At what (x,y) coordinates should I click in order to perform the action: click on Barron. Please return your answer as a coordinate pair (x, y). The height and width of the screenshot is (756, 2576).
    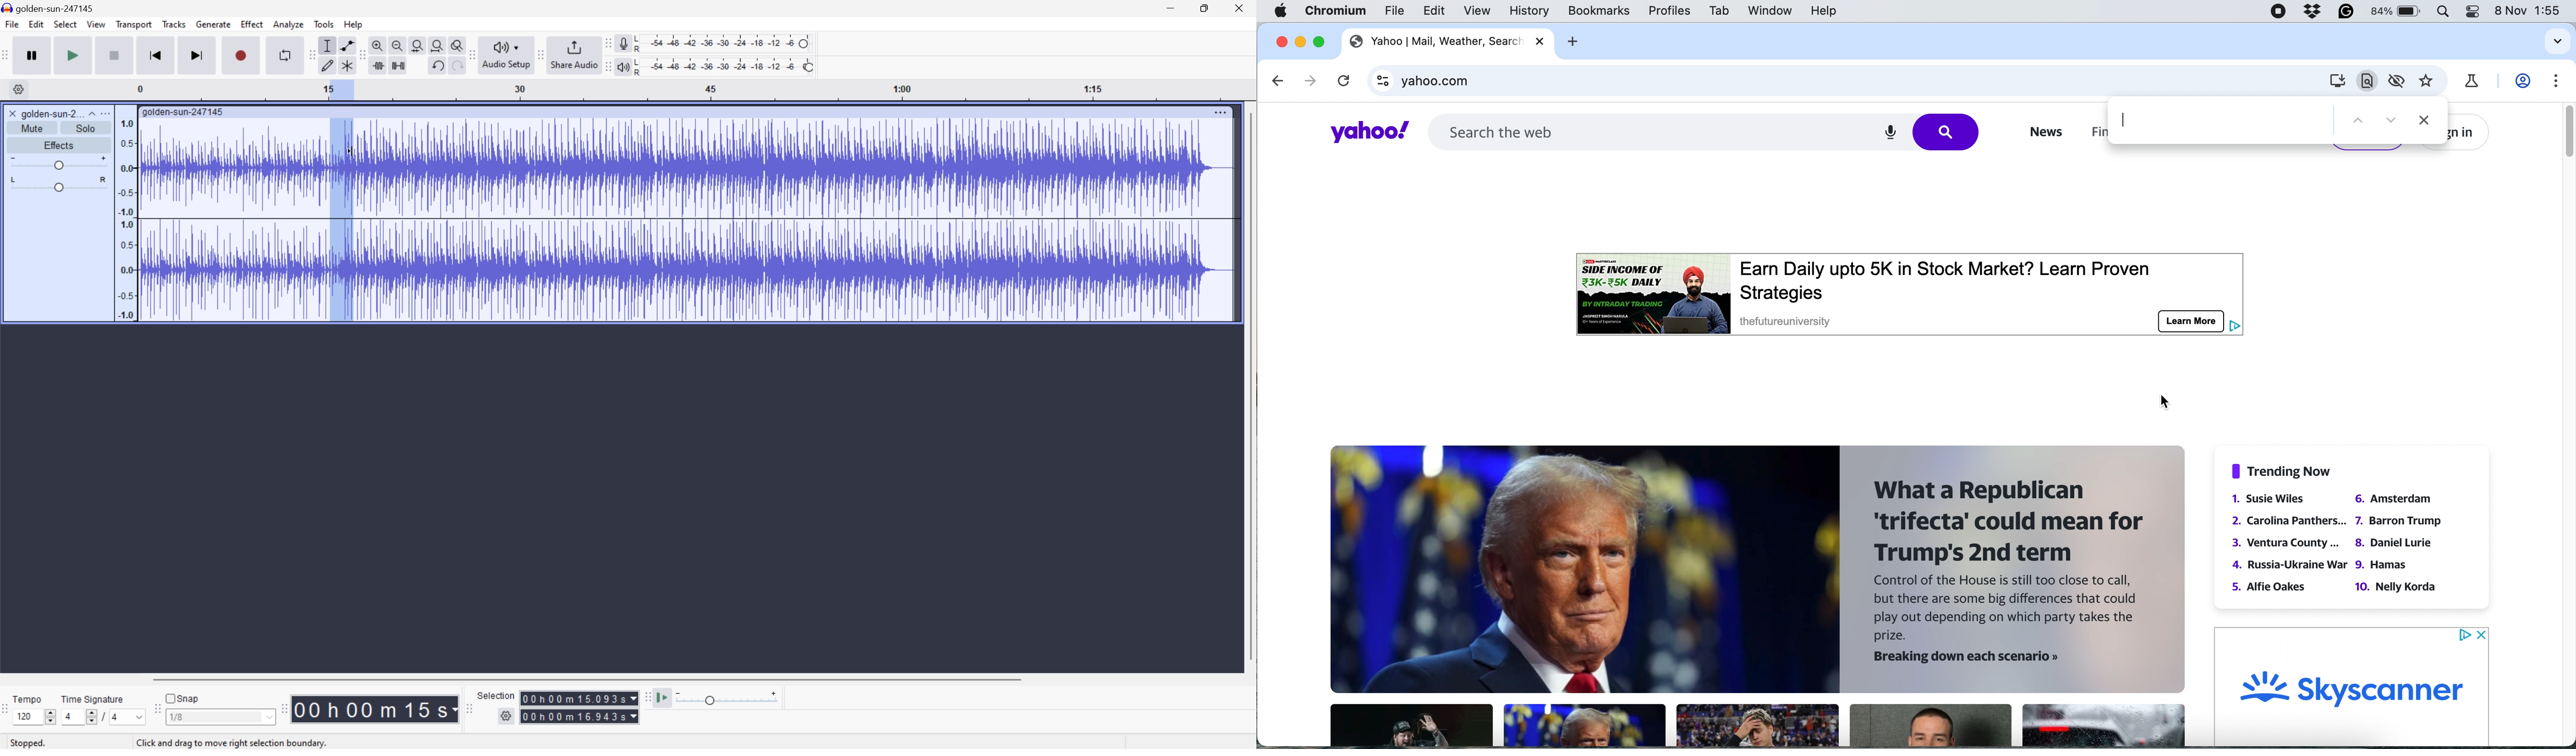
    Looking at the image, I should click on (2398, 521).